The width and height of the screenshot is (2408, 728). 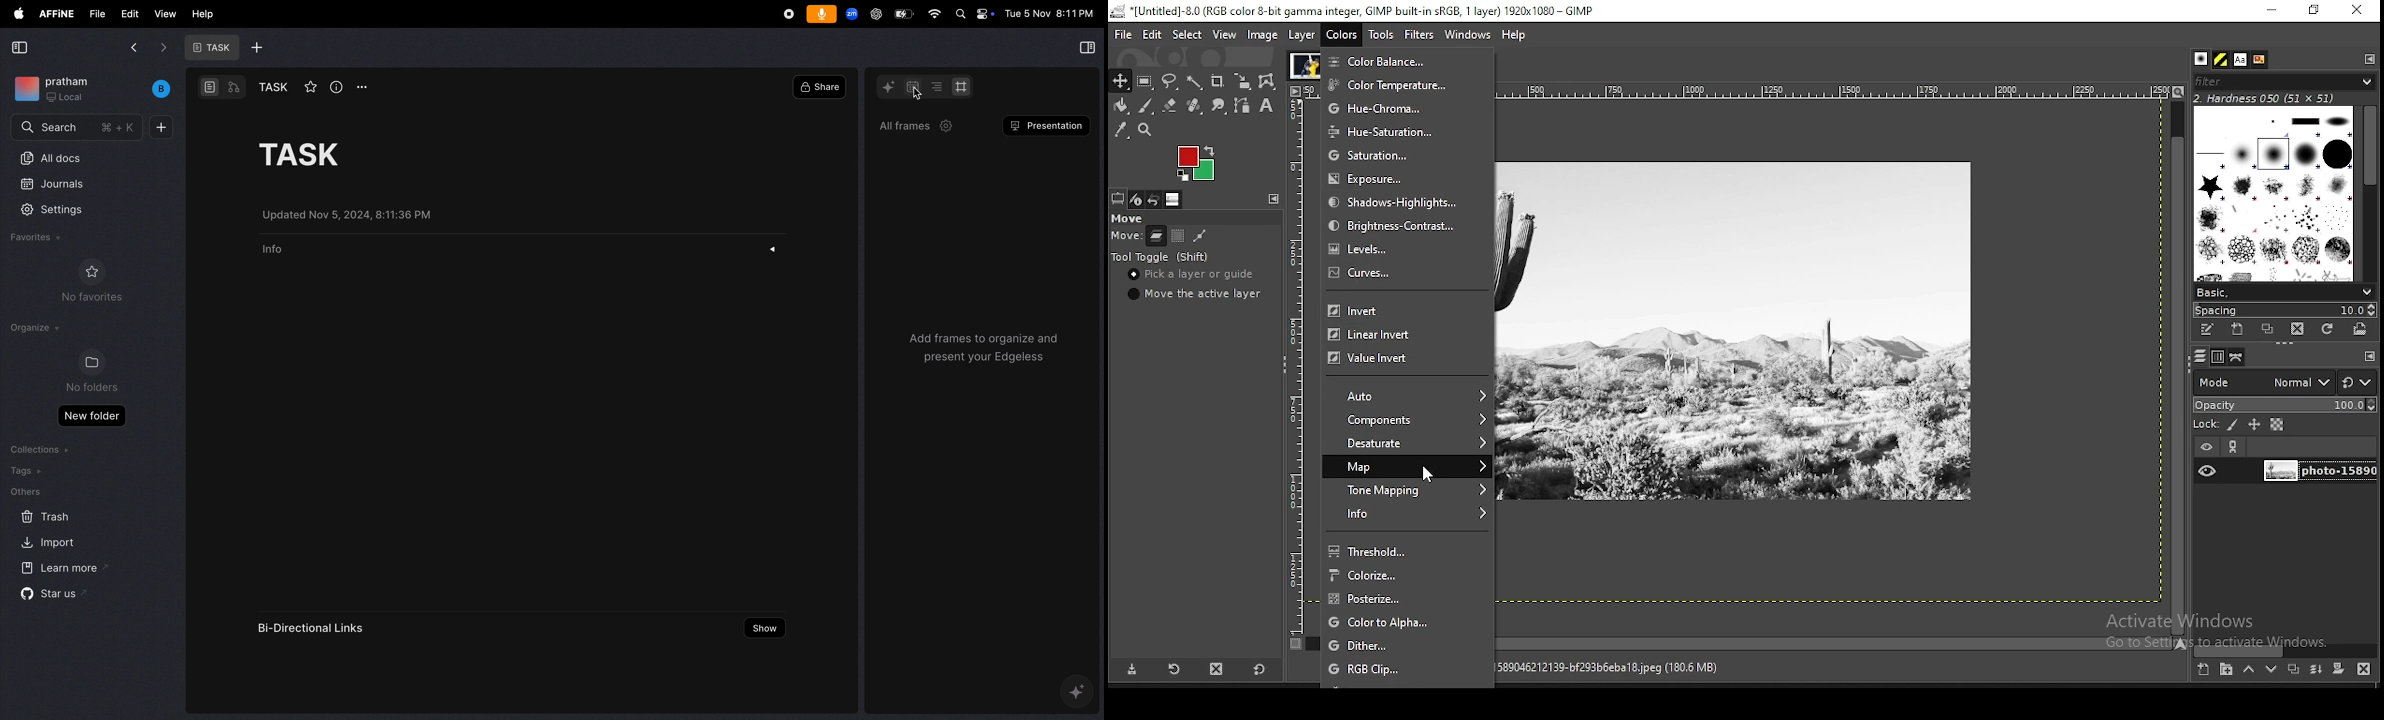 I want to click on all docs, so click(x=78, y=157).